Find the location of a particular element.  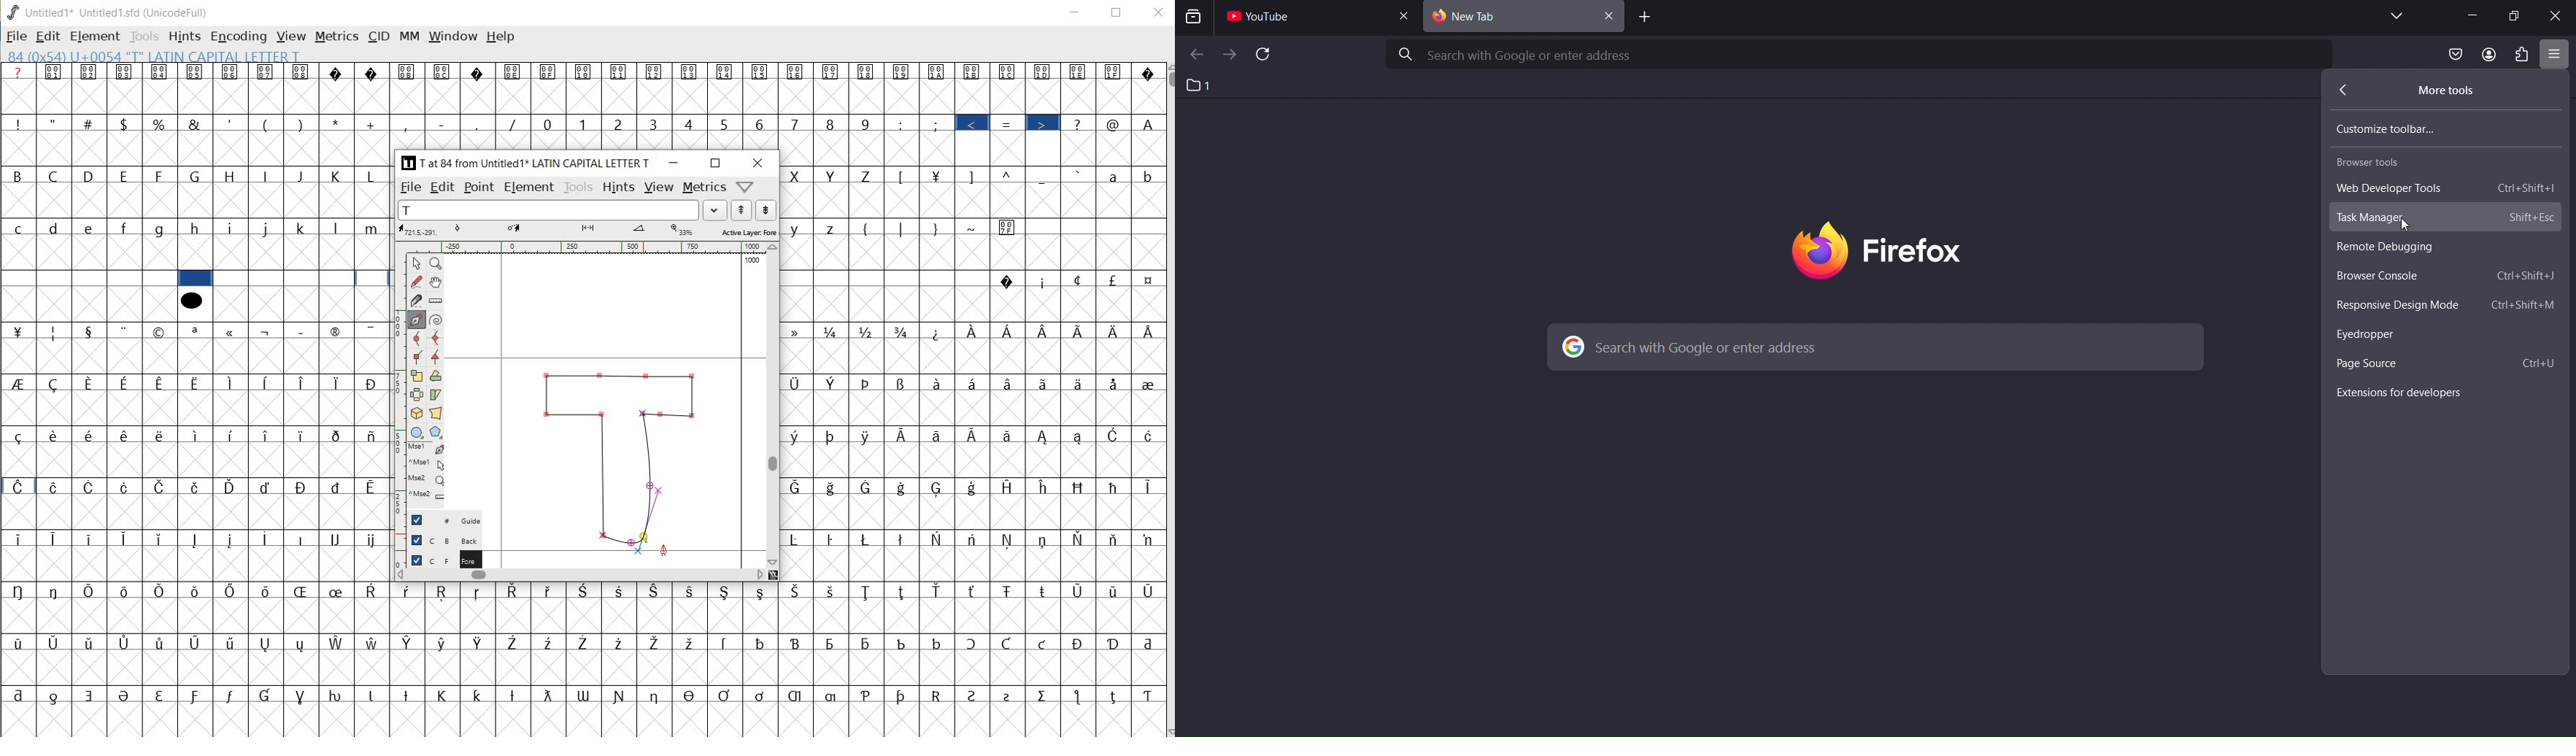

9 is located at coordinates (865, 124).